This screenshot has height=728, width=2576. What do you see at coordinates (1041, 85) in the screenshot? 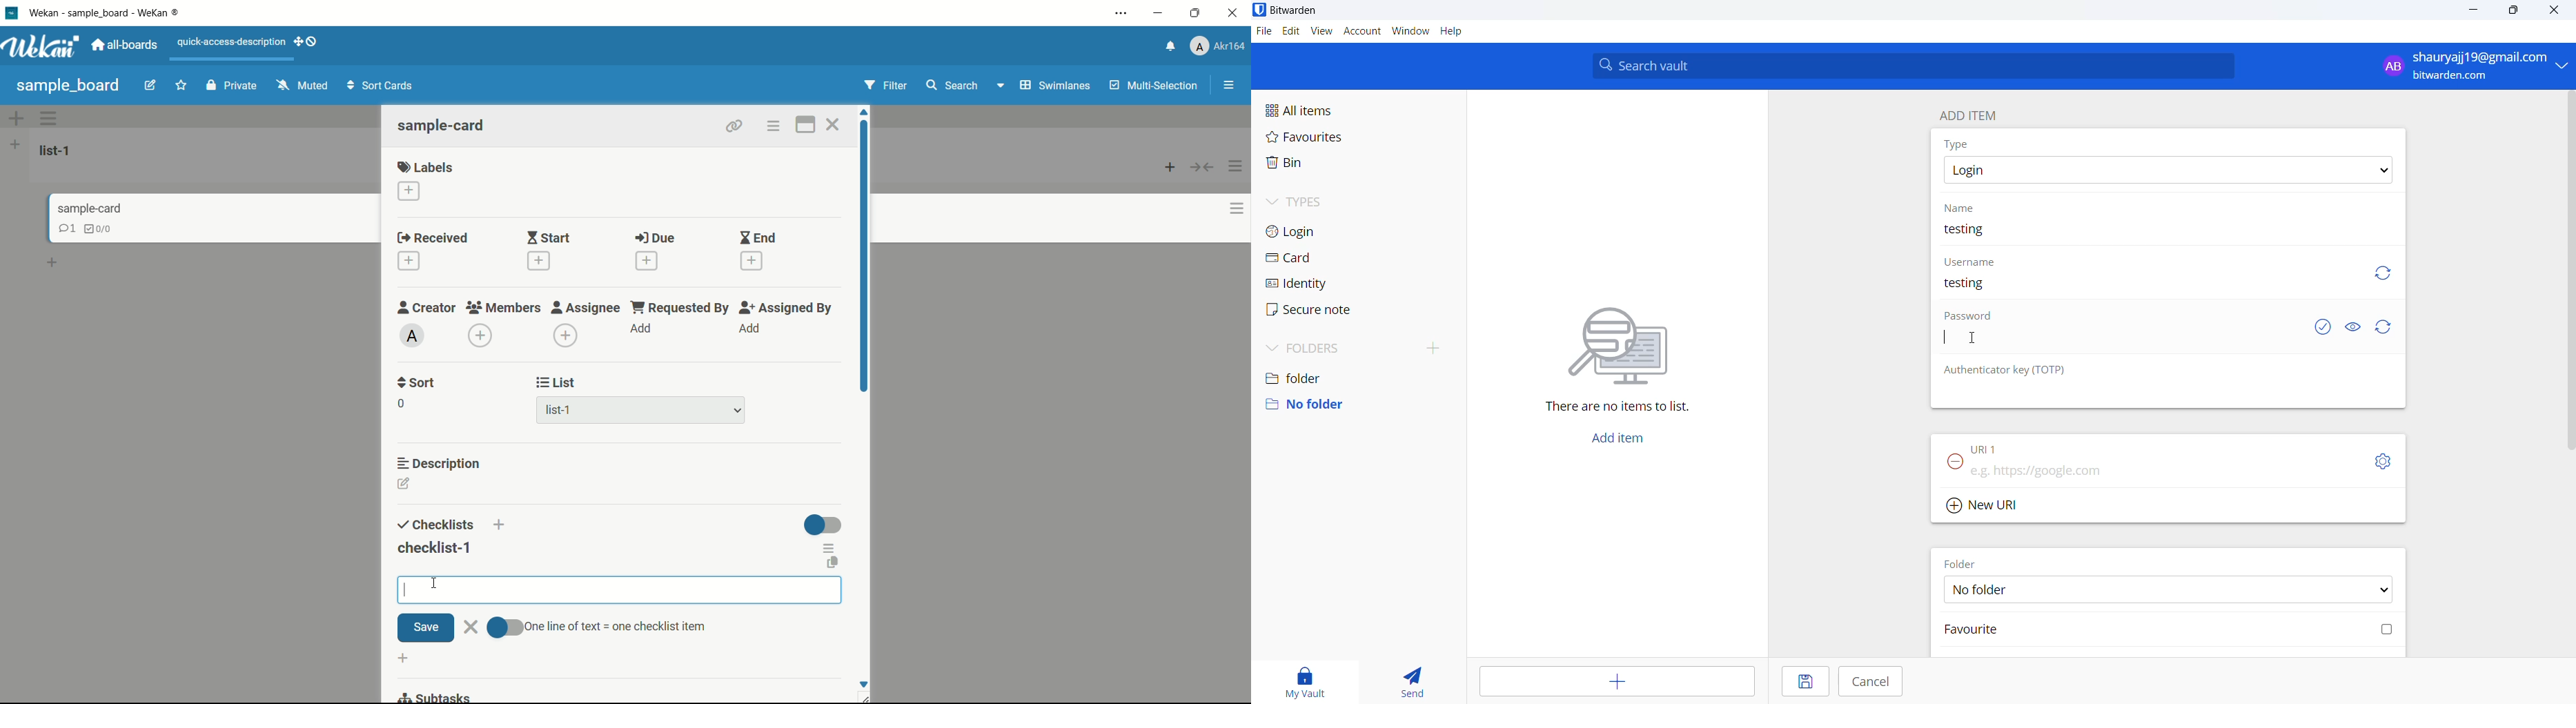
I see ` Swimlanes` at bounding box center [1041, 85].